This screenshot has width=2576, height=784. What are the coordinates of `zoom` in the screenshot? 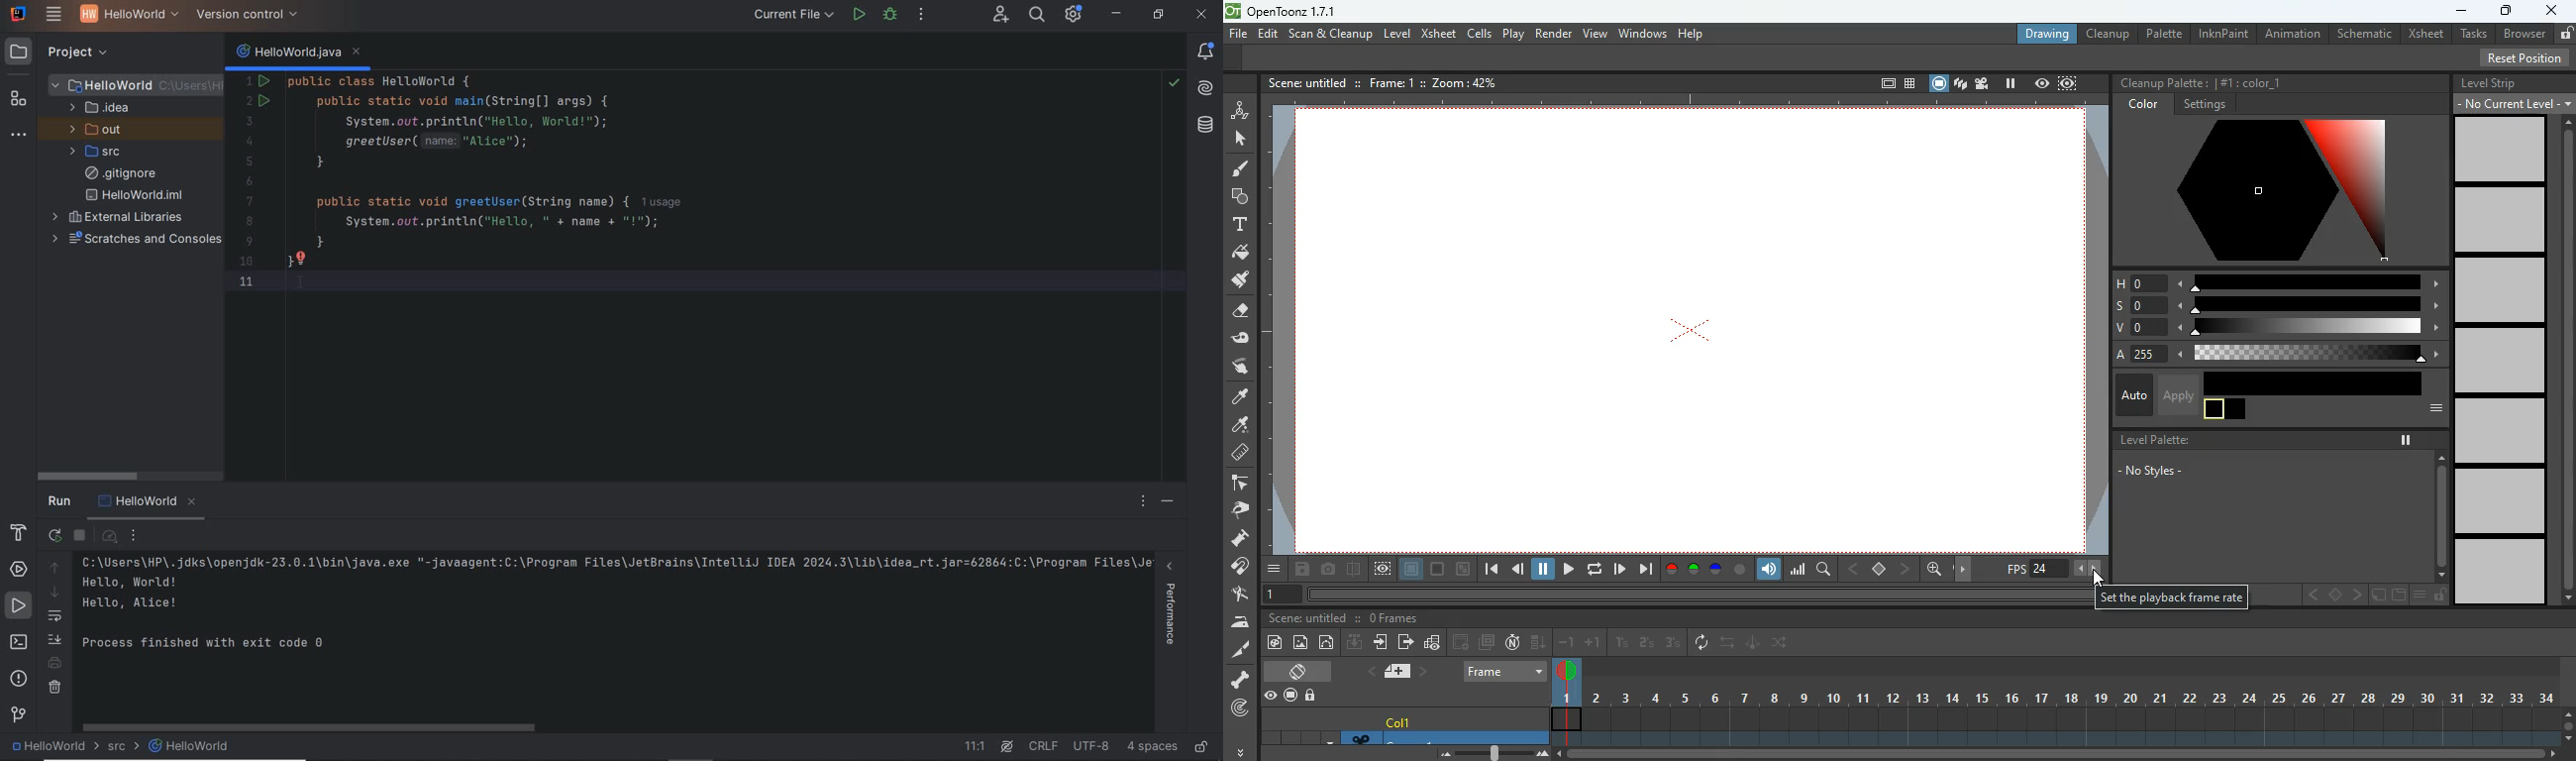 It's located at (1935, 568).